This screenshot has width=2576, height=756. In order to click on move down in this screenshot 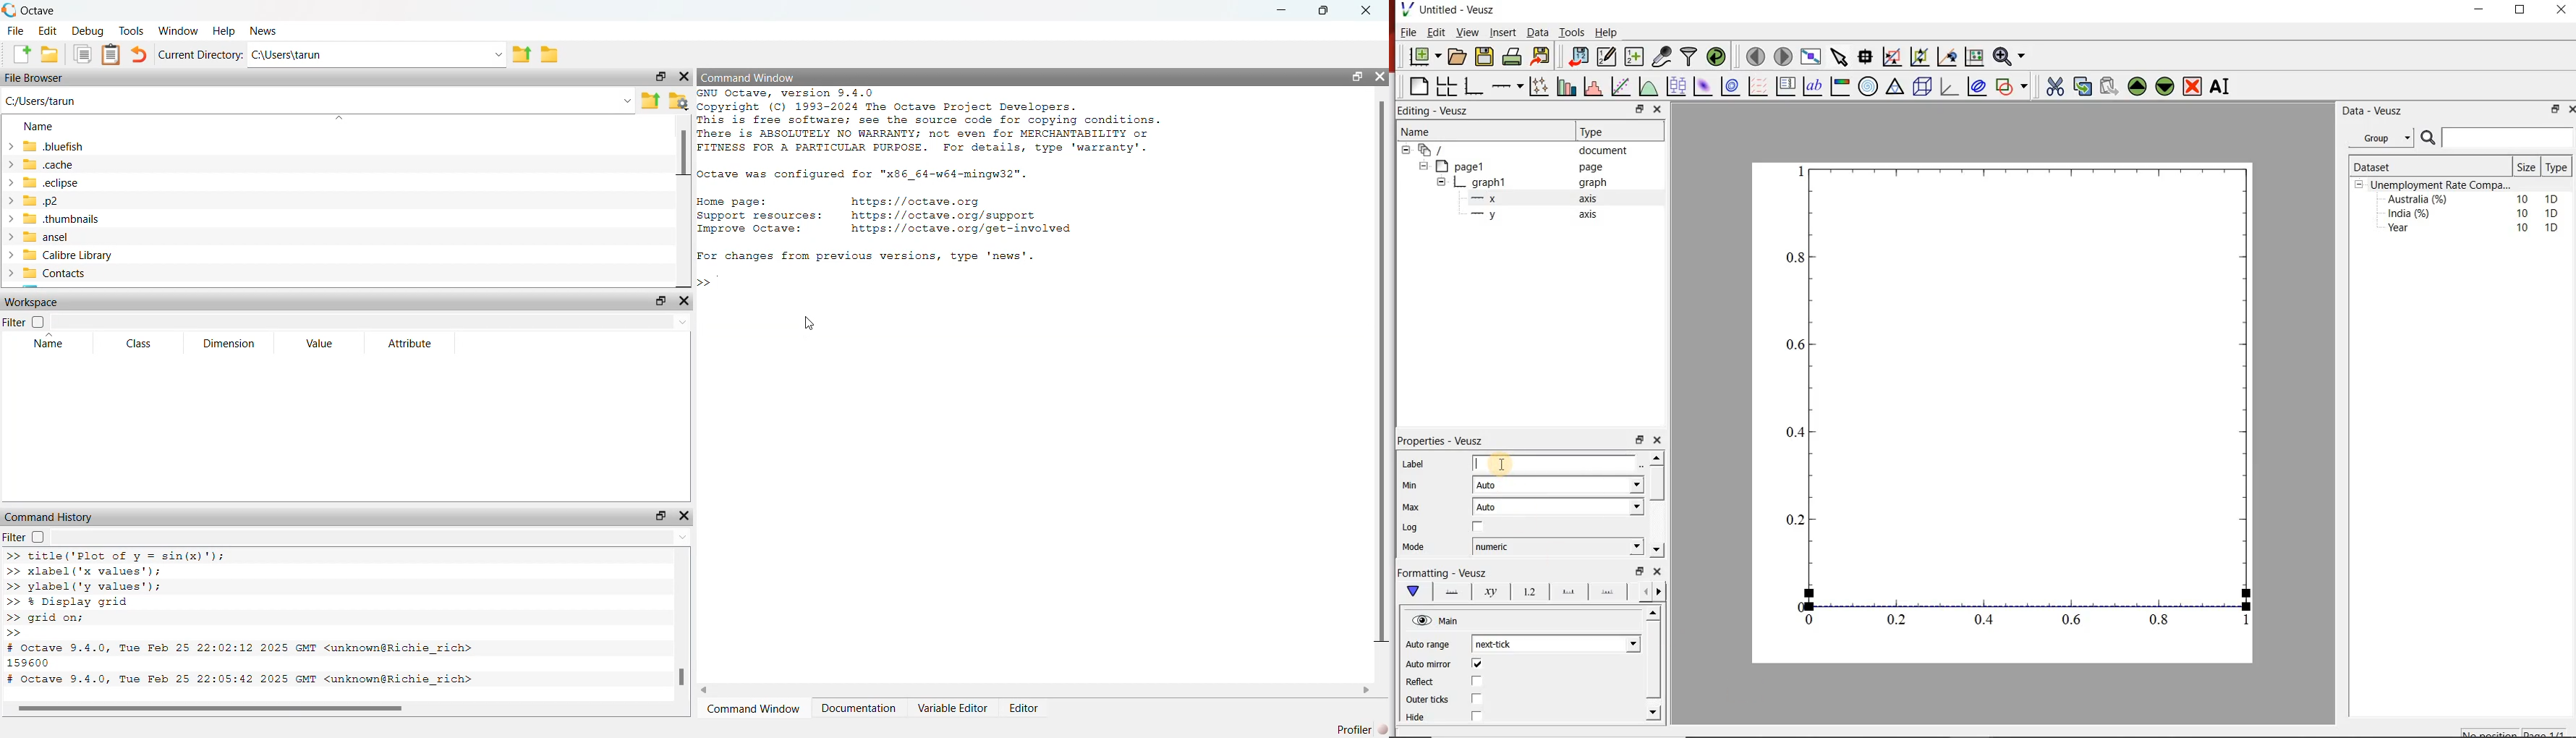, I will do `click(1656, 549)`.